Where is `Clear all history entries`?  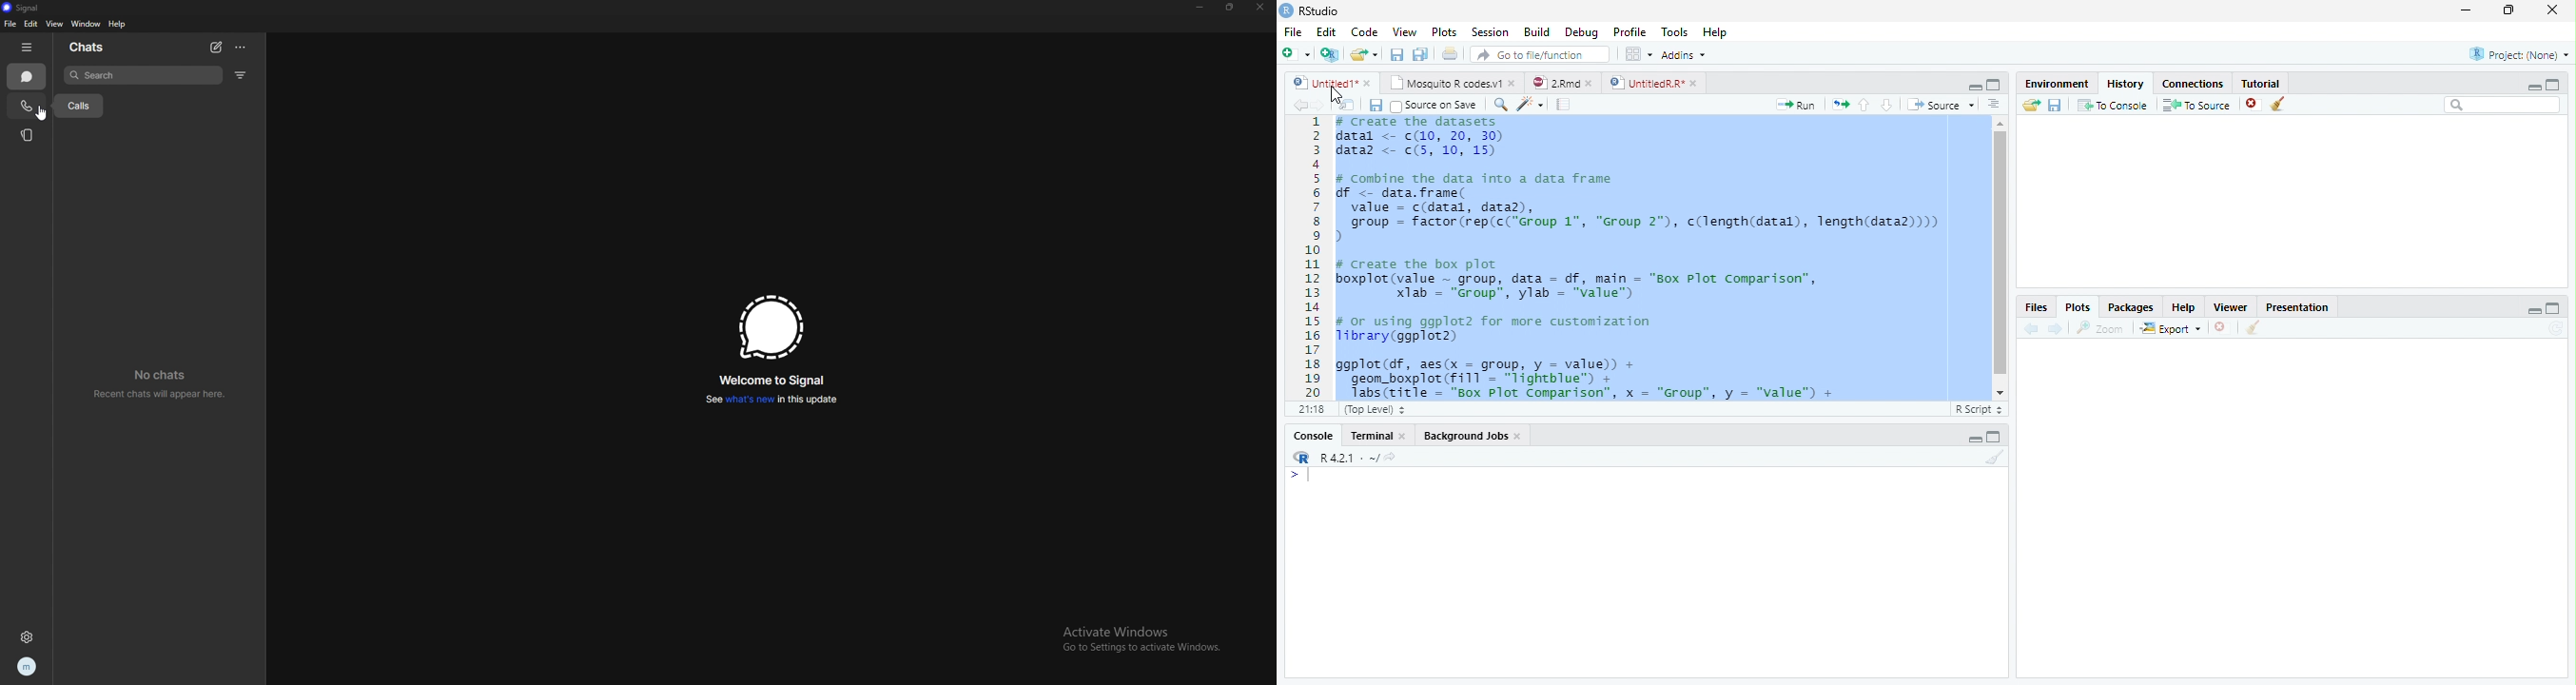 Clear all history entries is located at coordinates (2278, 104).